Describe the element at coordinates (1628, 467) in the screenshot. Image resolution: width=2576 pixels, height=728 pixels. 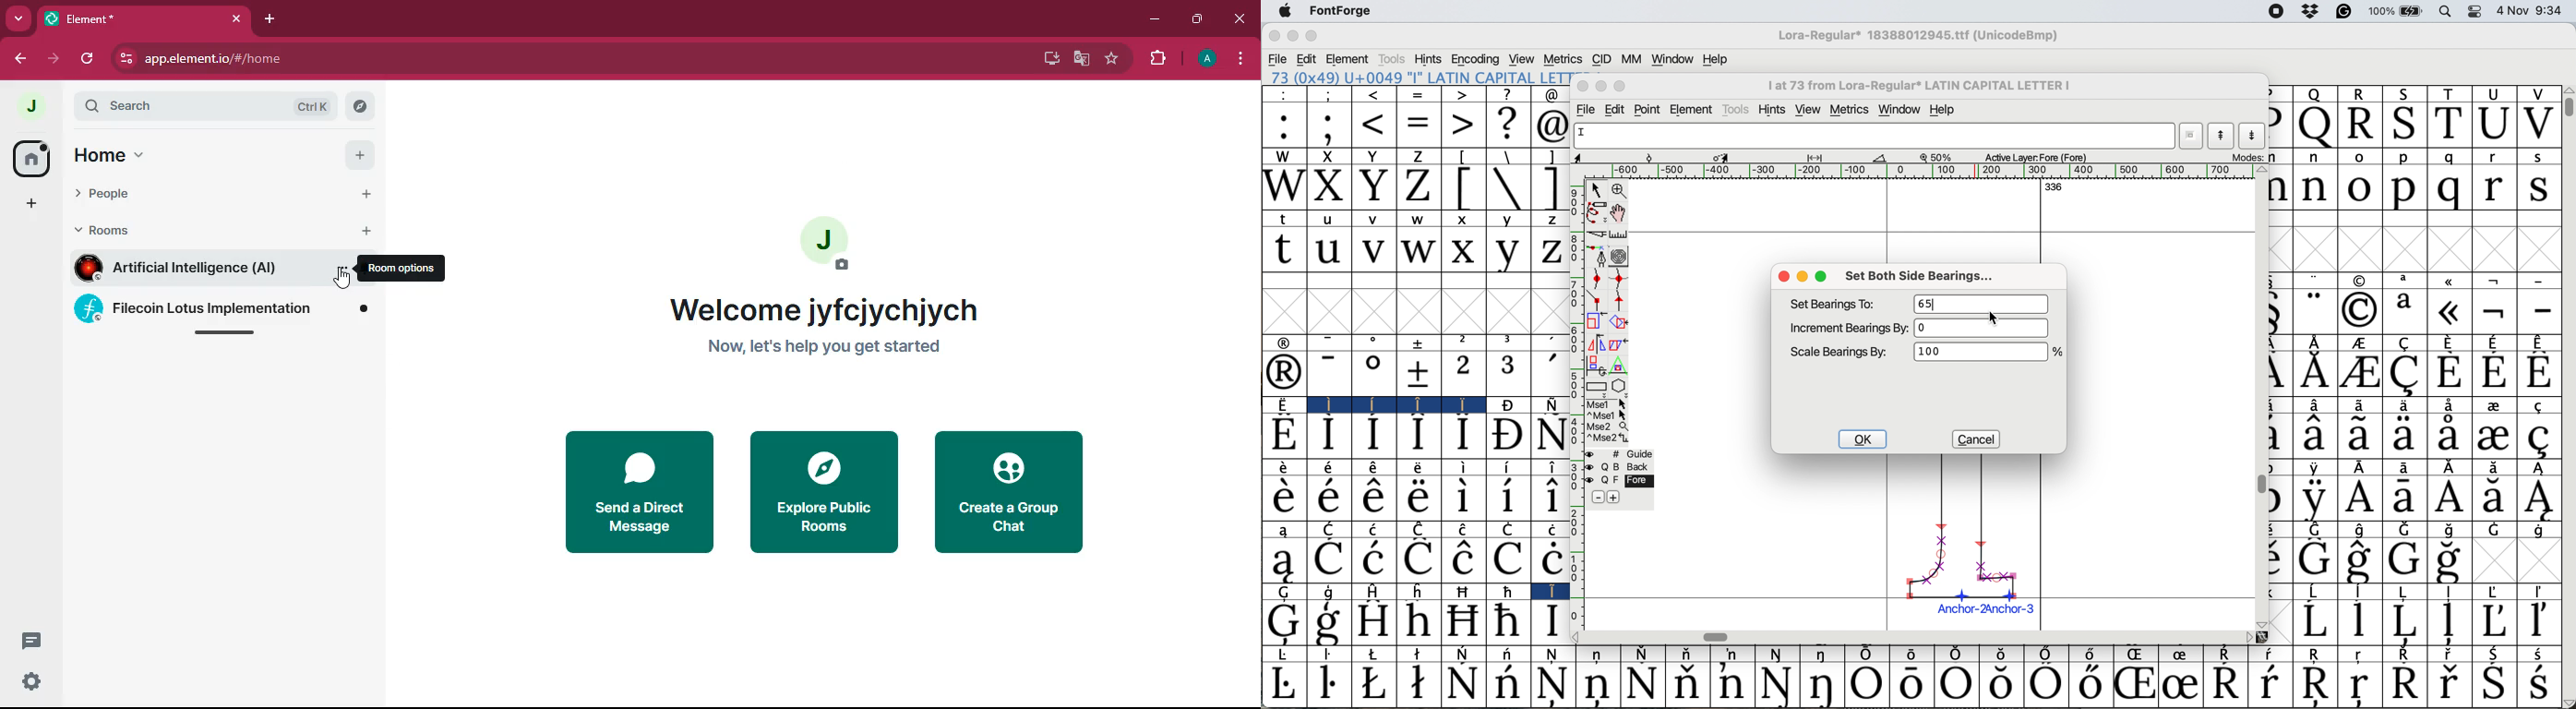
I see `back` at that location.